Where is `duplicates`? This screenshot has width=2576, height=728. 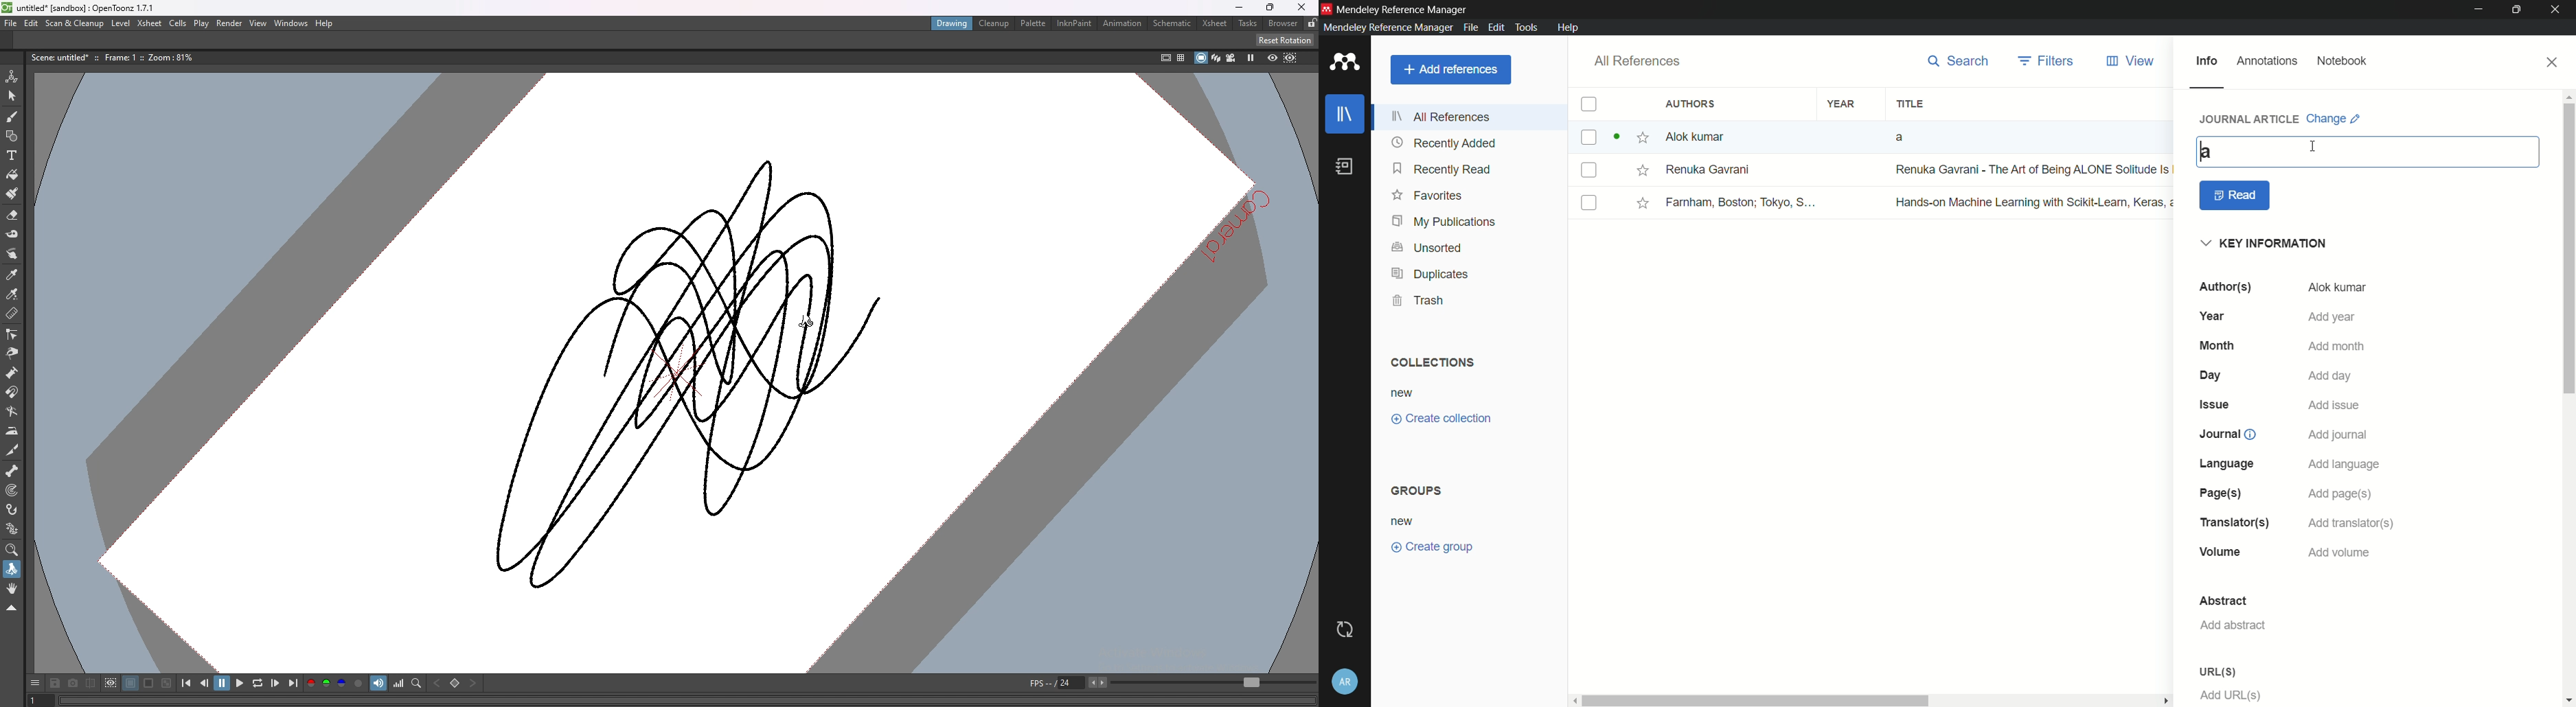
duplicates is located at coordinates (1429, 275).